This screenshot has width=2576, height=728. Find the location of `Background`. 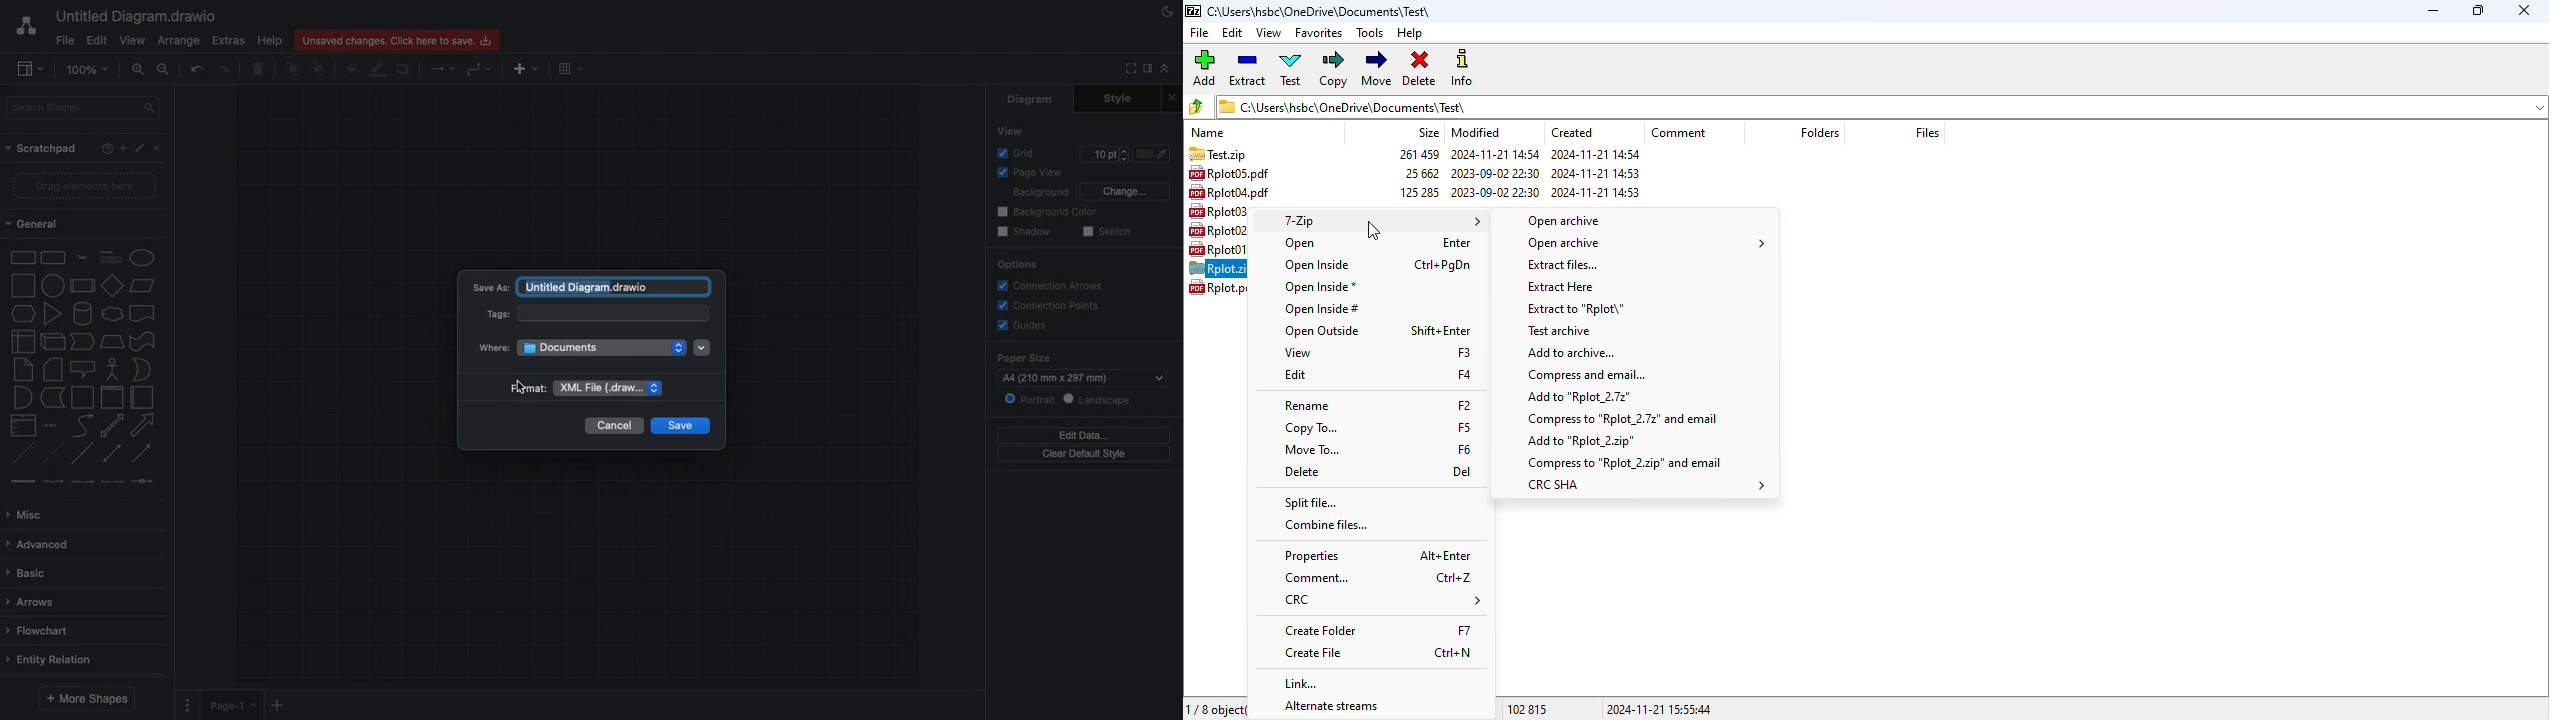

Background is located at coordinates (1041, 193).